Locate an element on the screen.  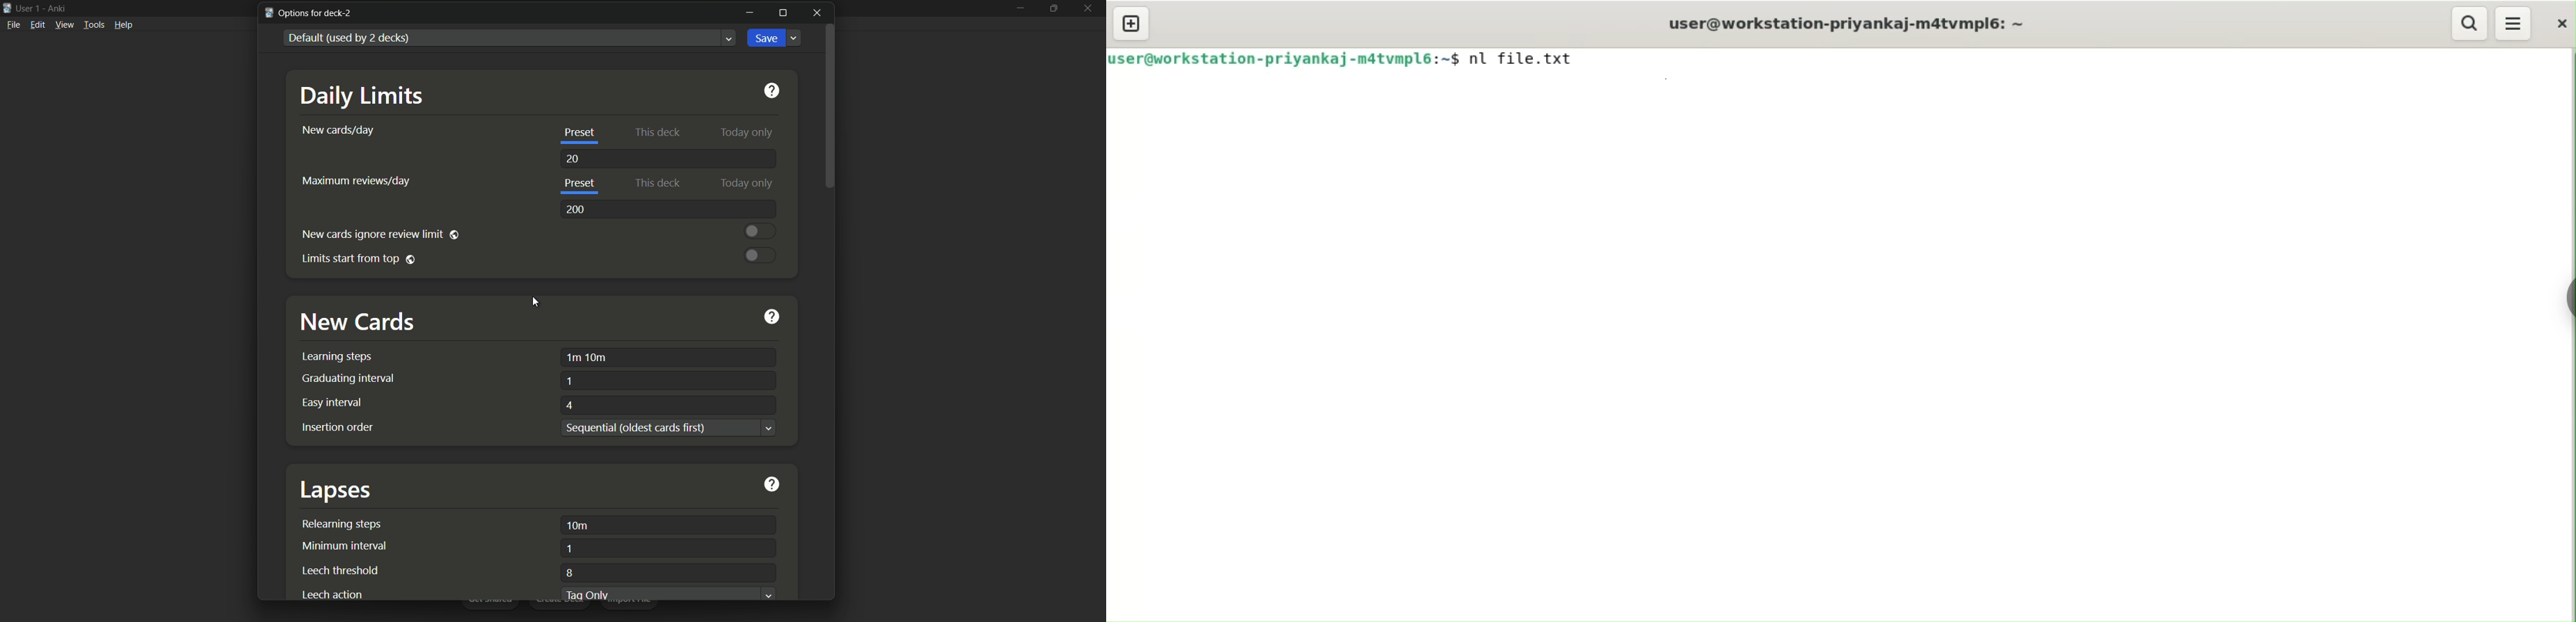
new cards per day is located at coordinates (341, 130).